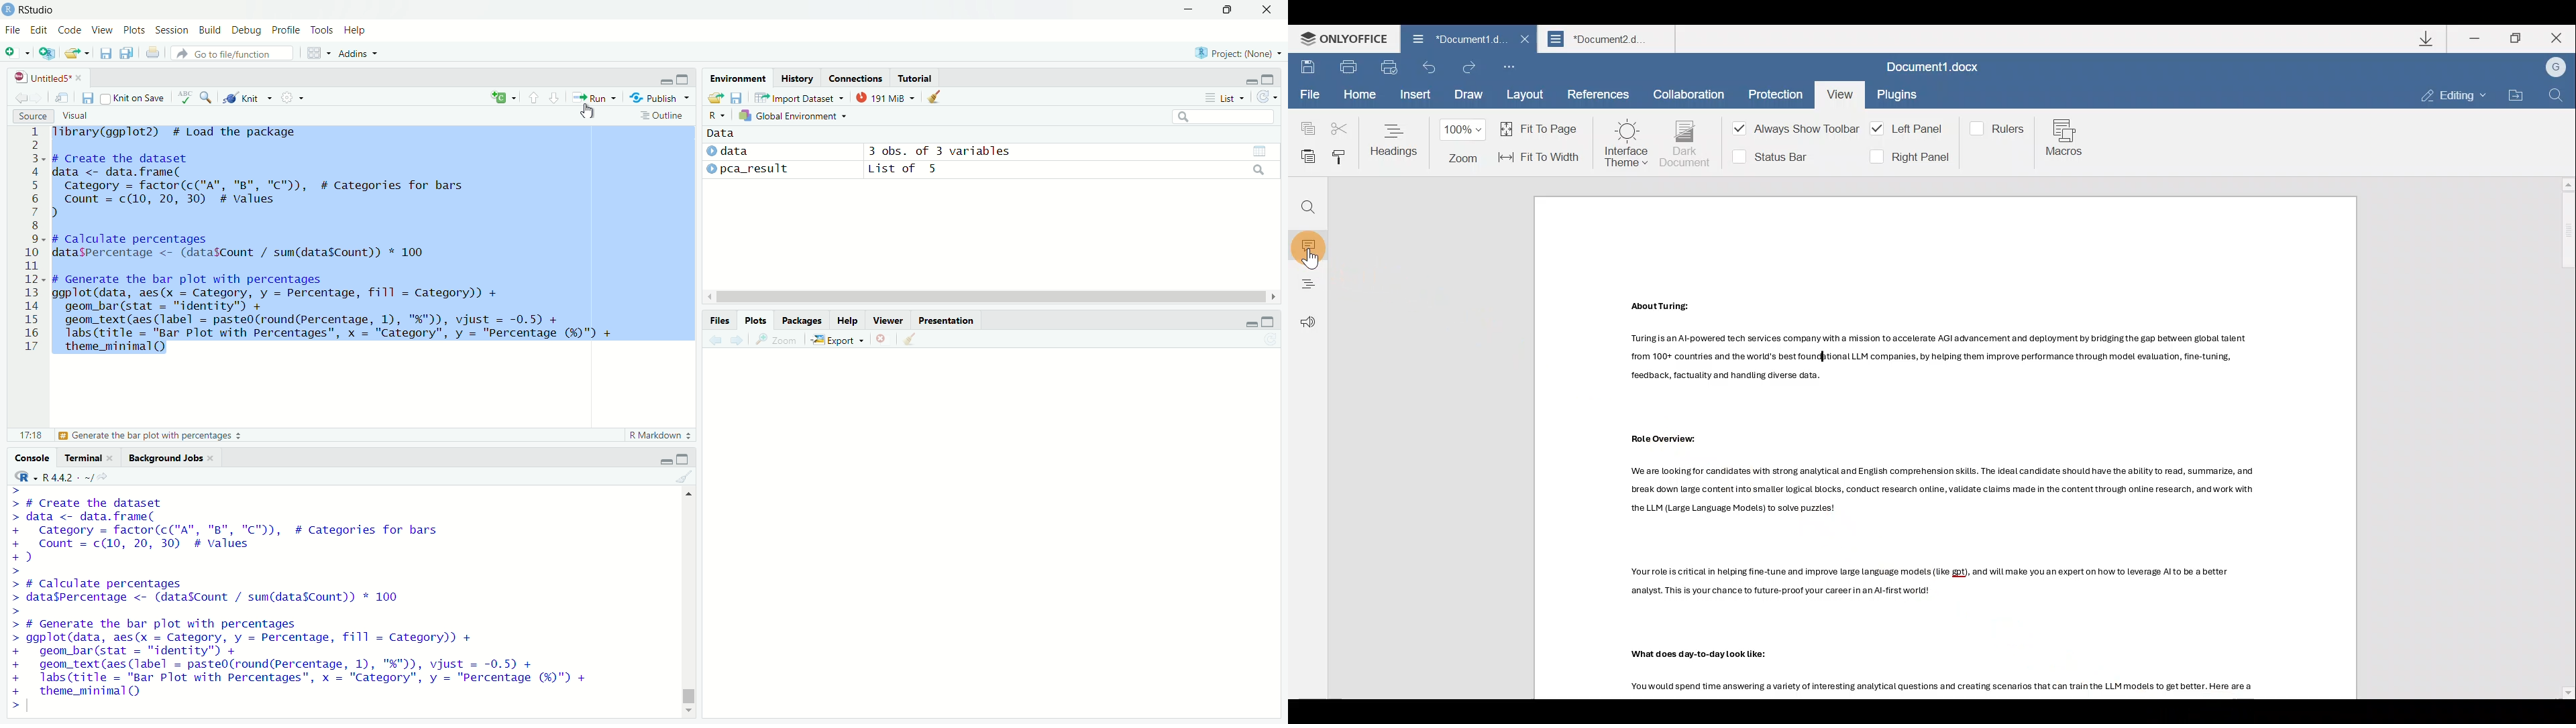 Image resolution: width=2576 pixels, height=728 pixels. Describe the element at coordinates (686, 458) in the screenshot. I see `maximize` at that location.